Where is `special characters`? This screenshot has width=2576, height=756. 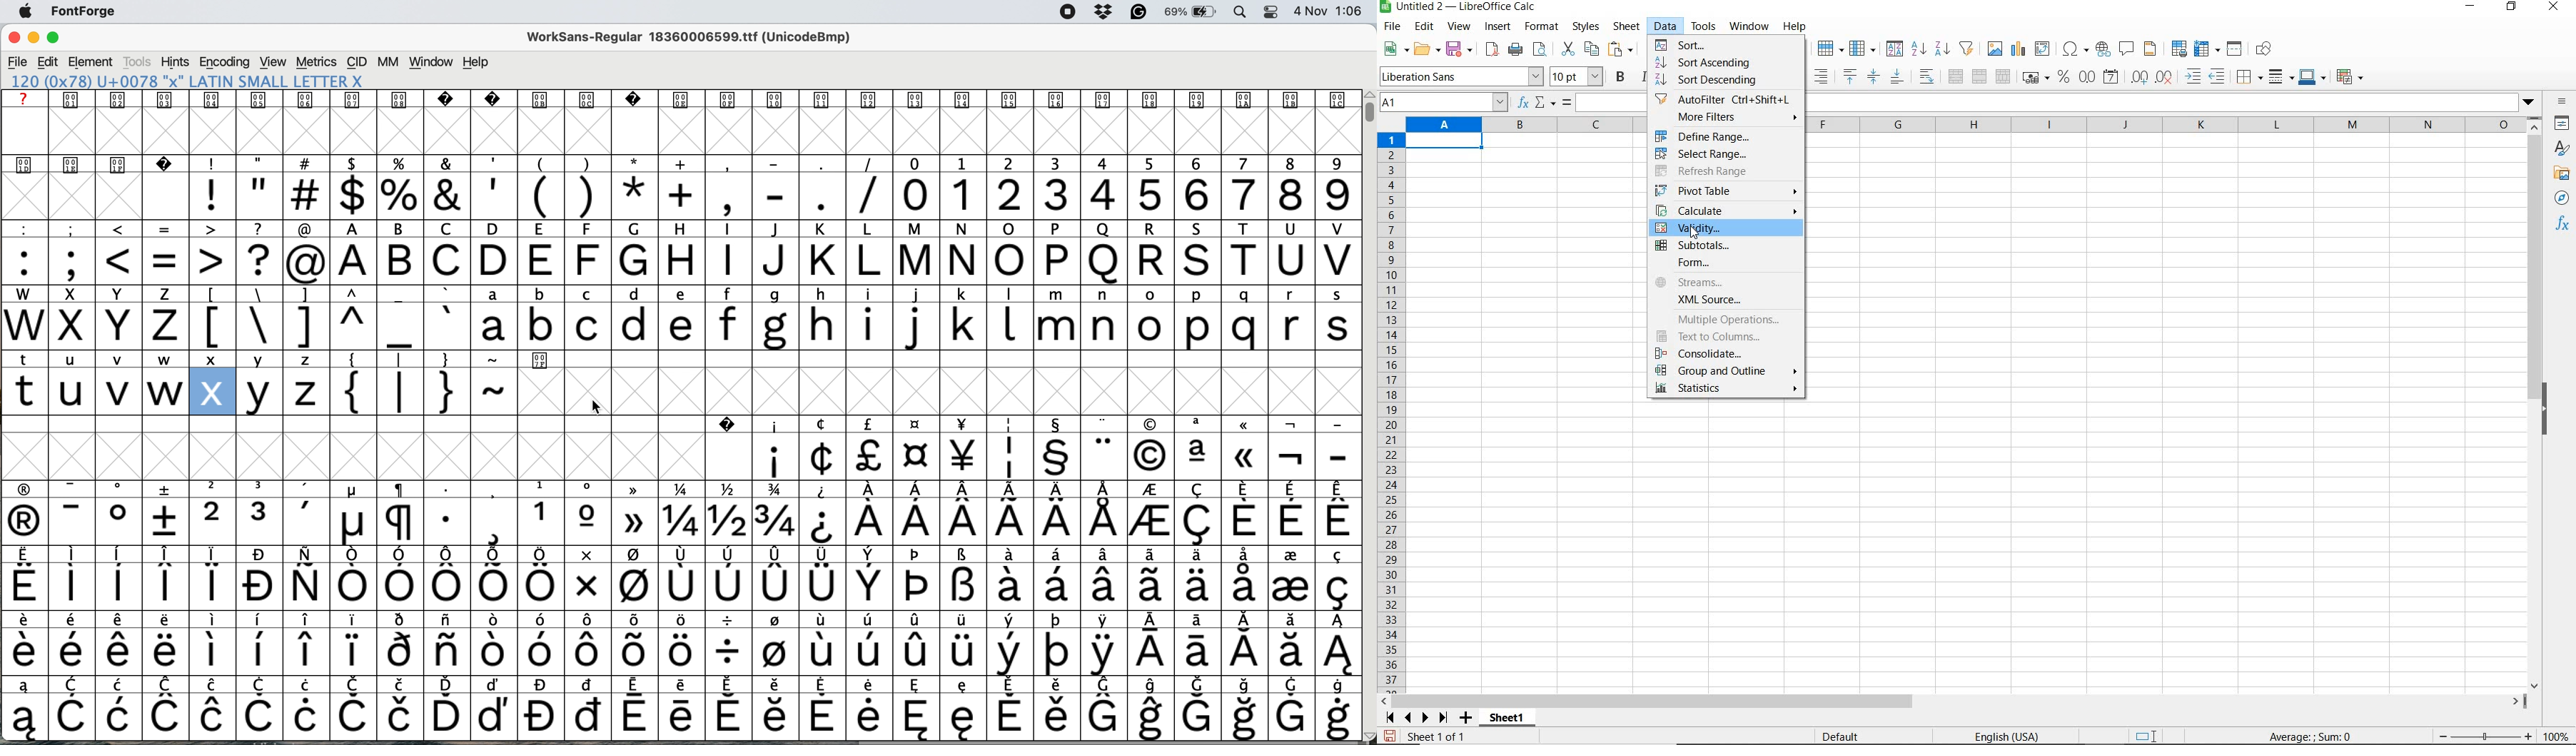
special characters is located at coordinates (681, 621).